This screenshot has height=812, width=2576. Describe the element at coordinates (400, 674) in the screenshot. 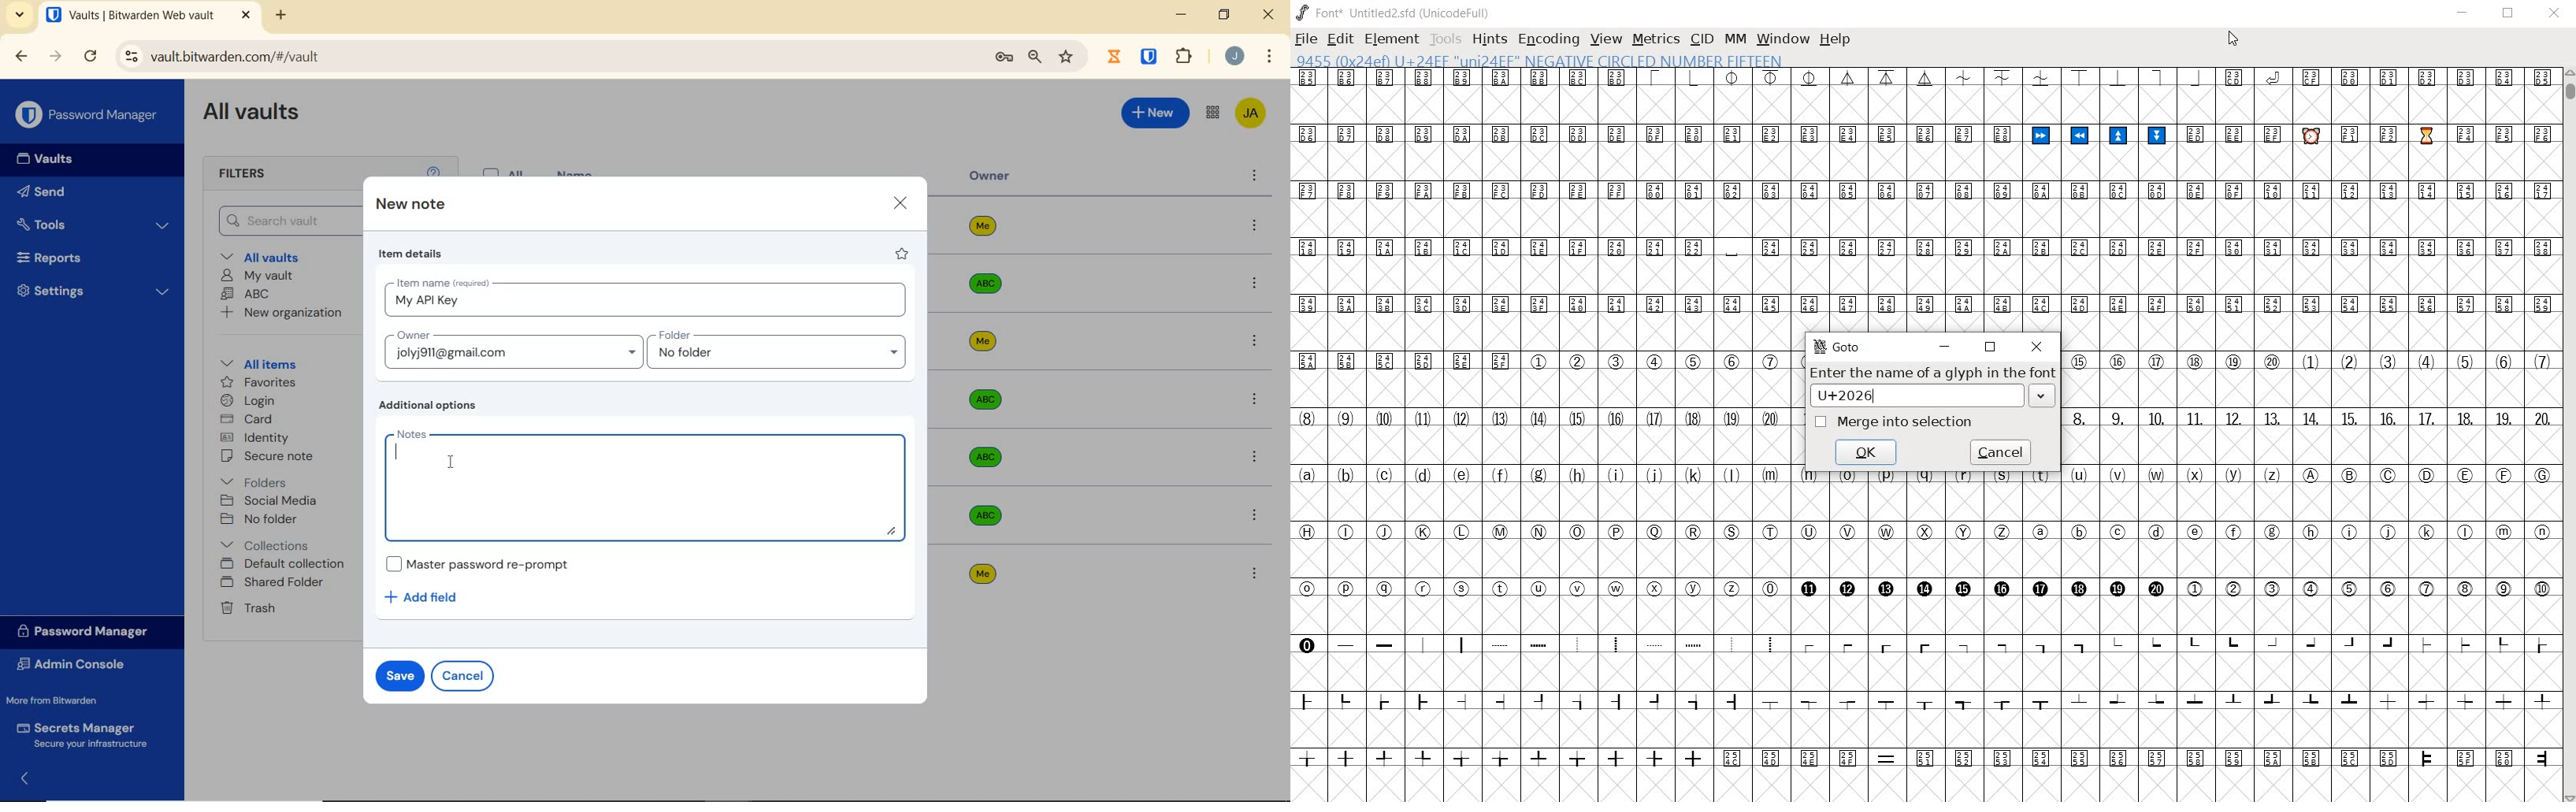

I see `save` at that location.